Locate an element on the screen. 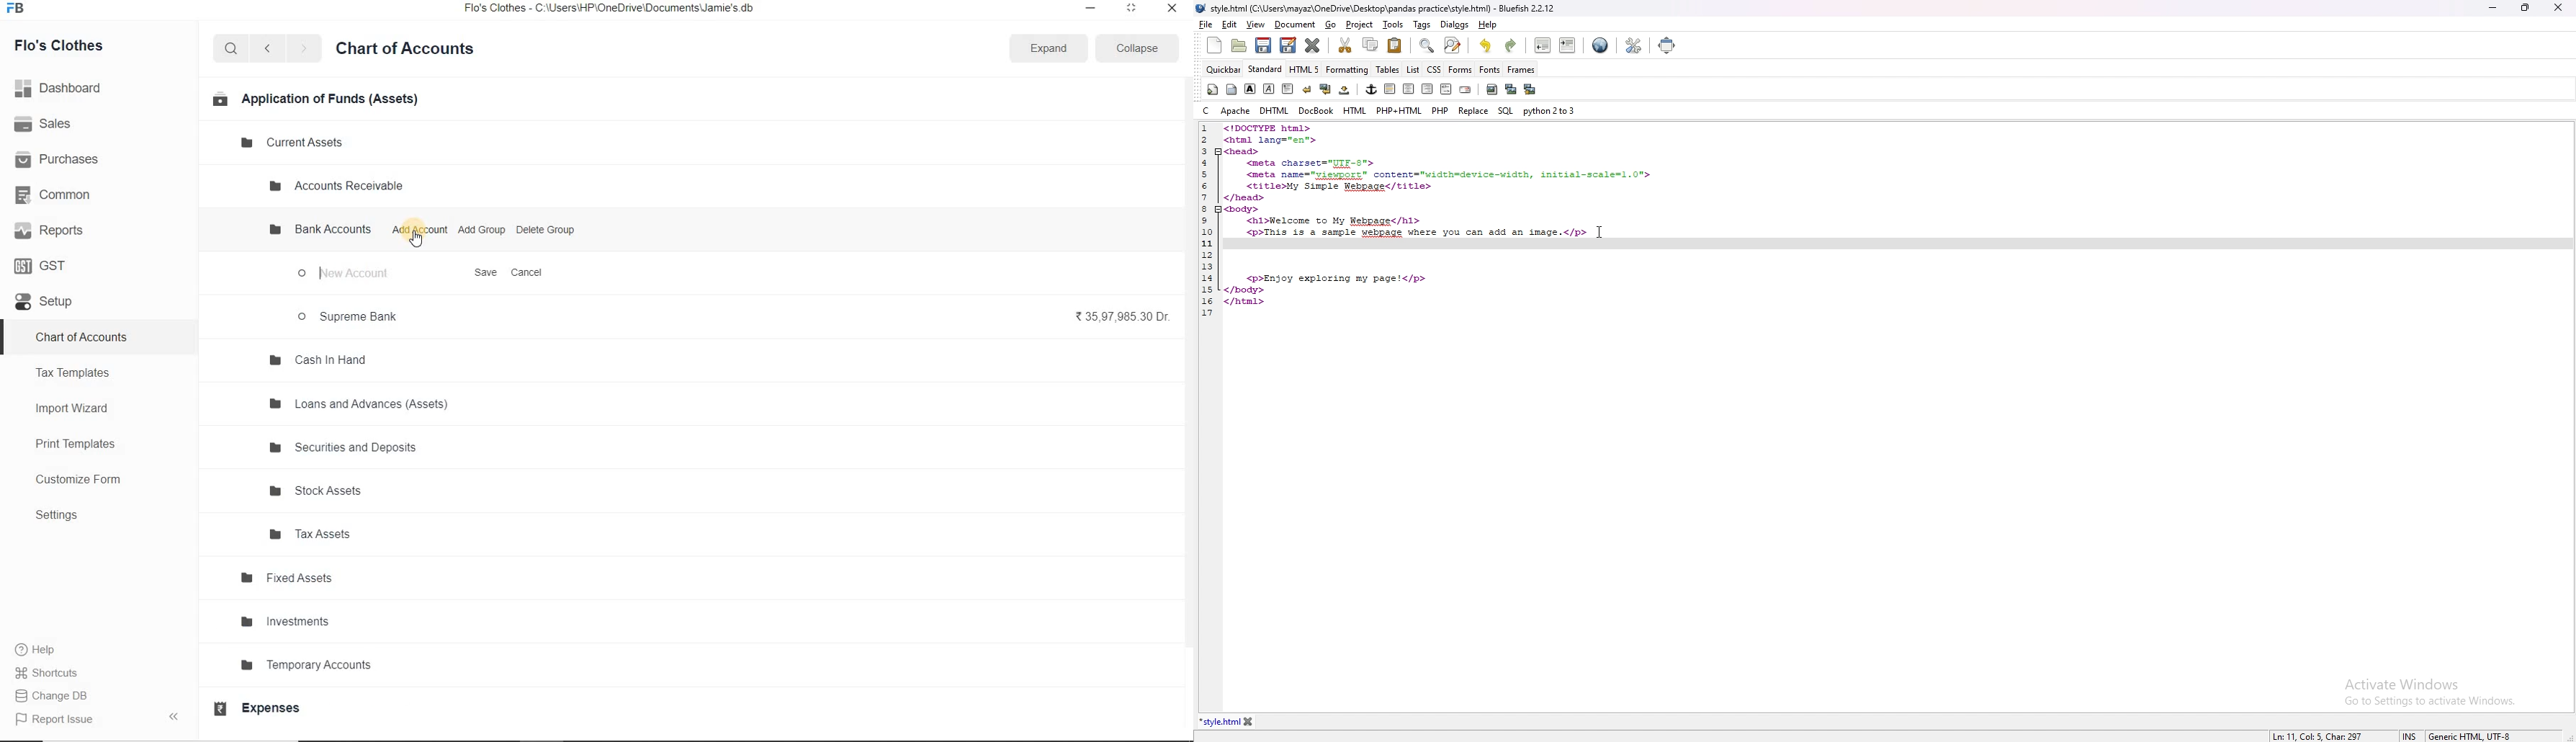 The image size is (2576, 756). paragraph is located at coordinates (1288, 89).